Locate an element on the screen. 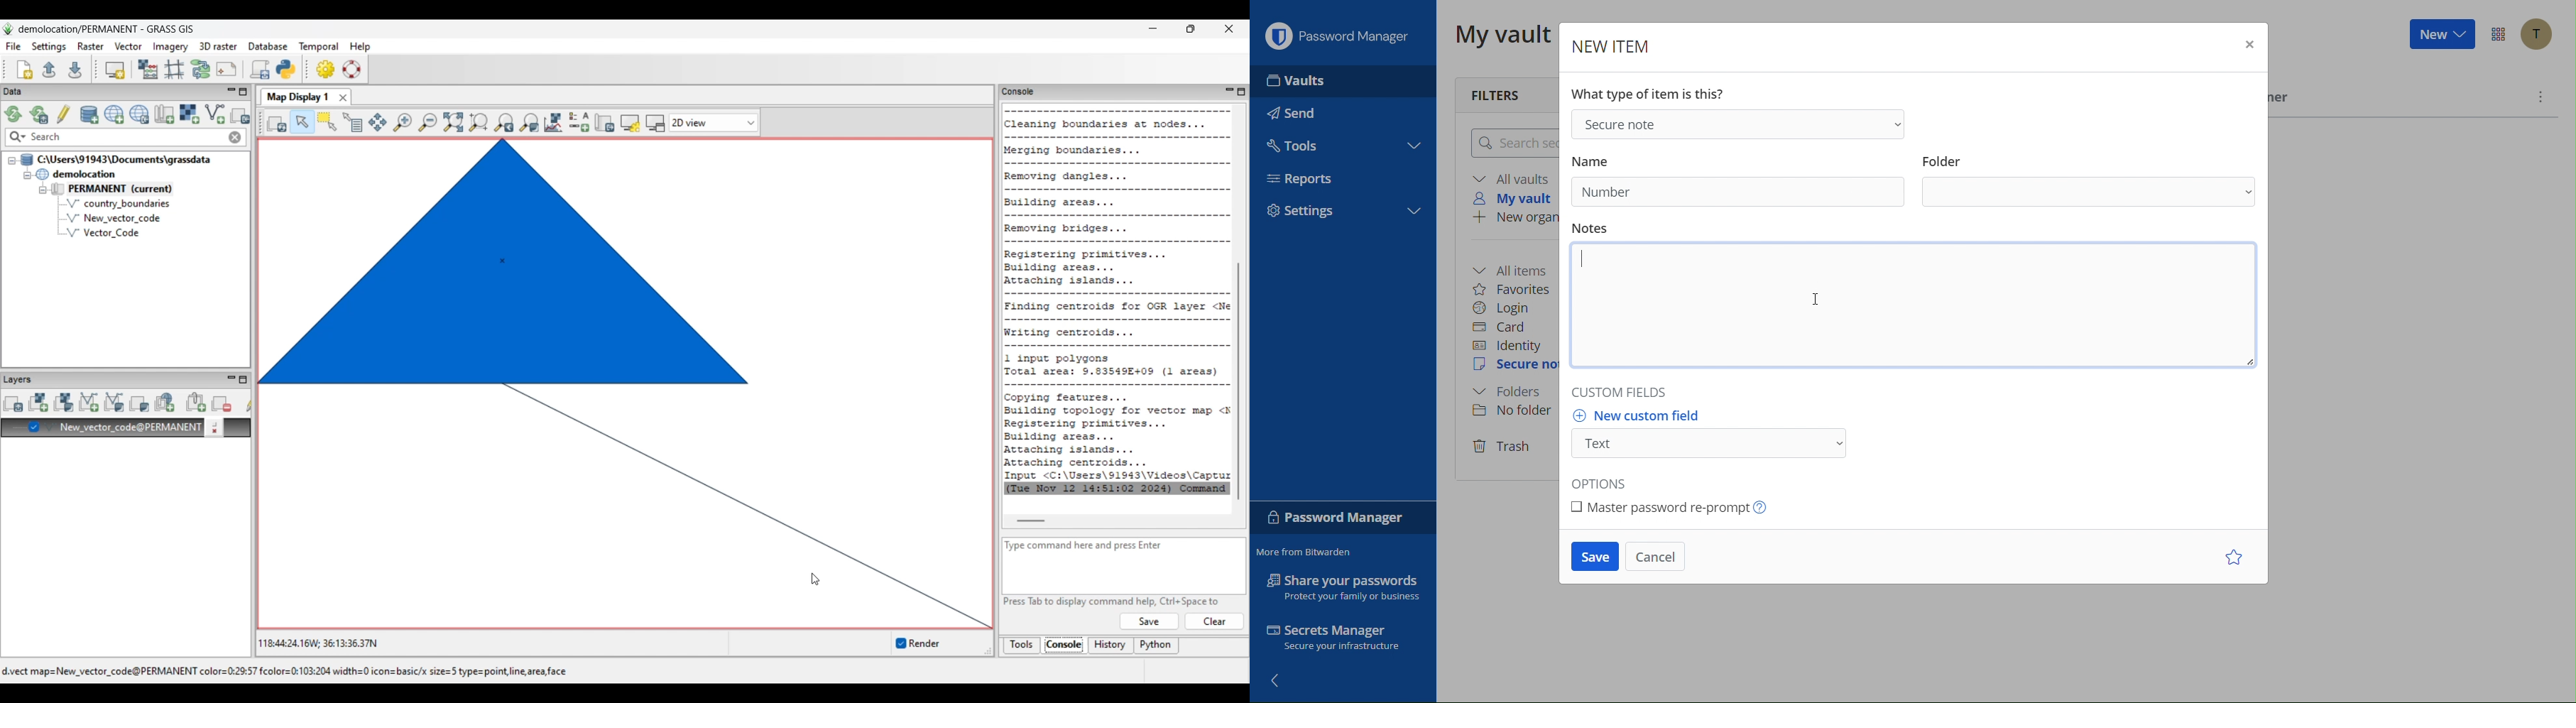  Folder is located at coordinates (1513, 392).